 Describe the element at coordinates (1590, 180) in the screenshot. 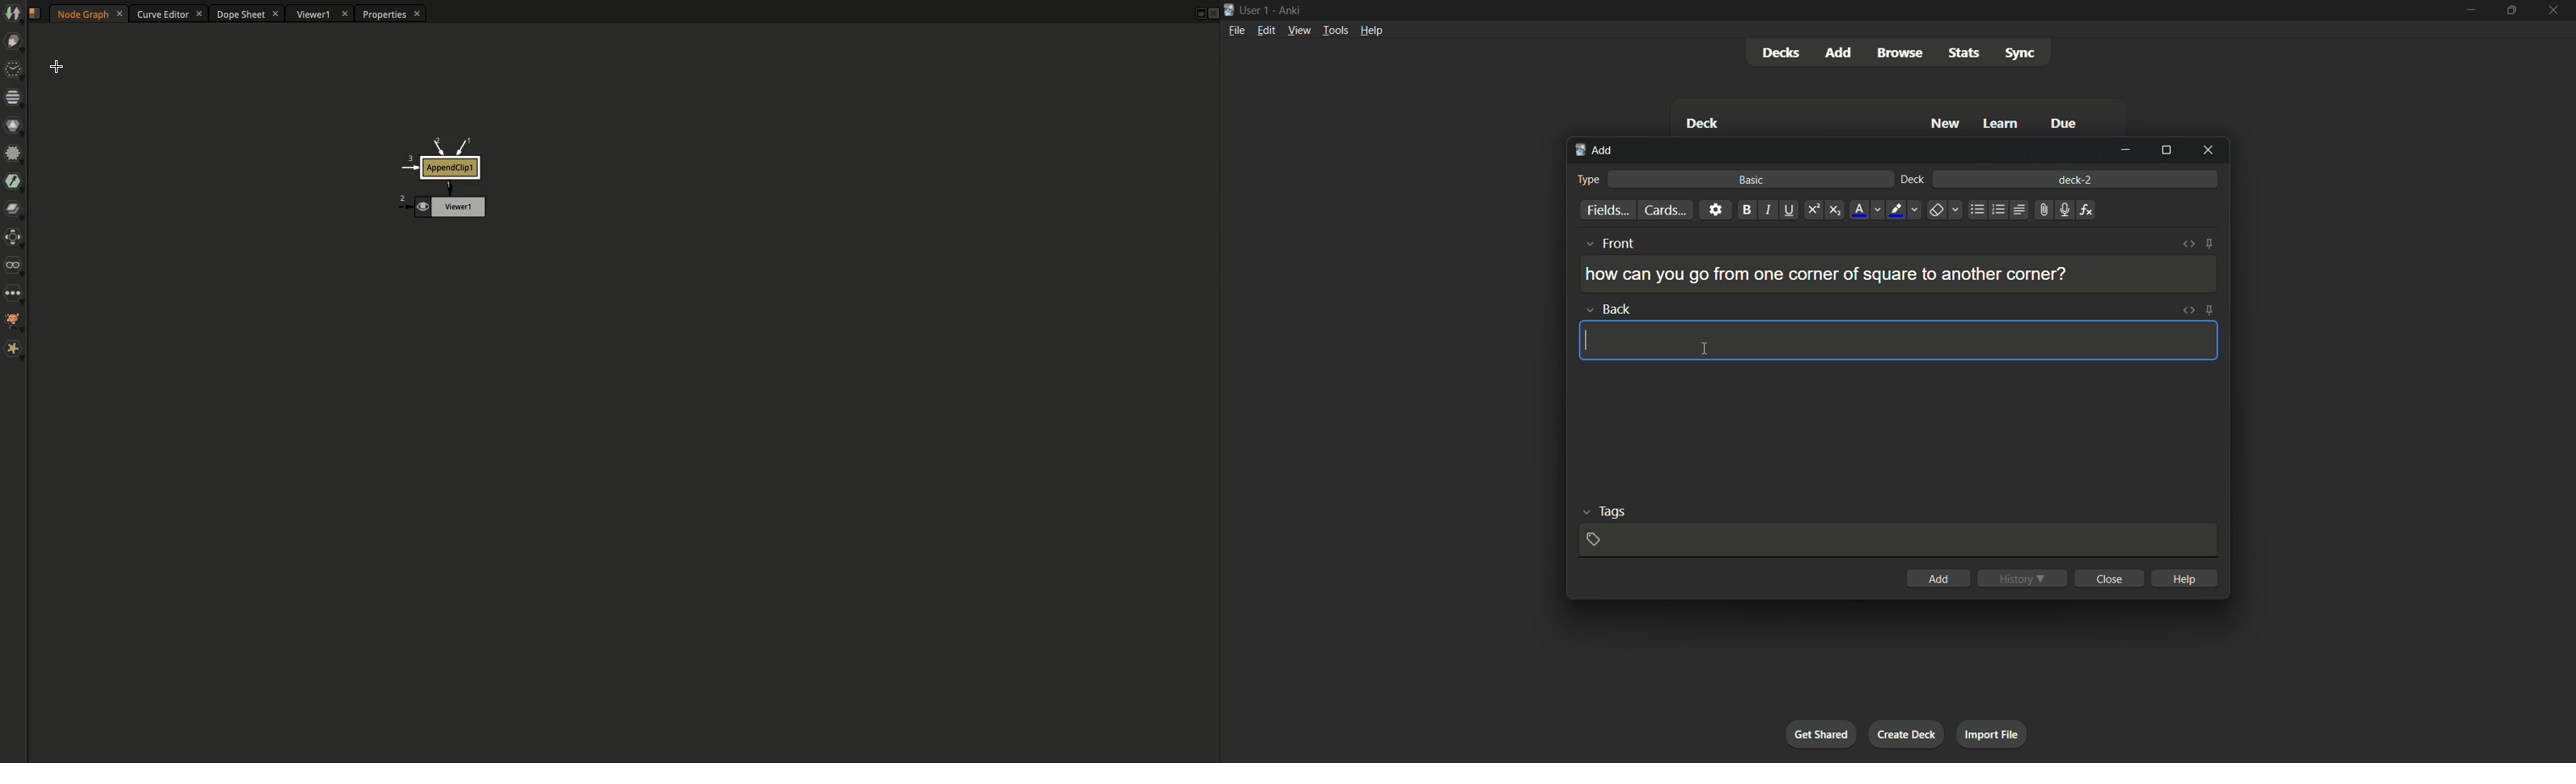

I see `type` at that location.